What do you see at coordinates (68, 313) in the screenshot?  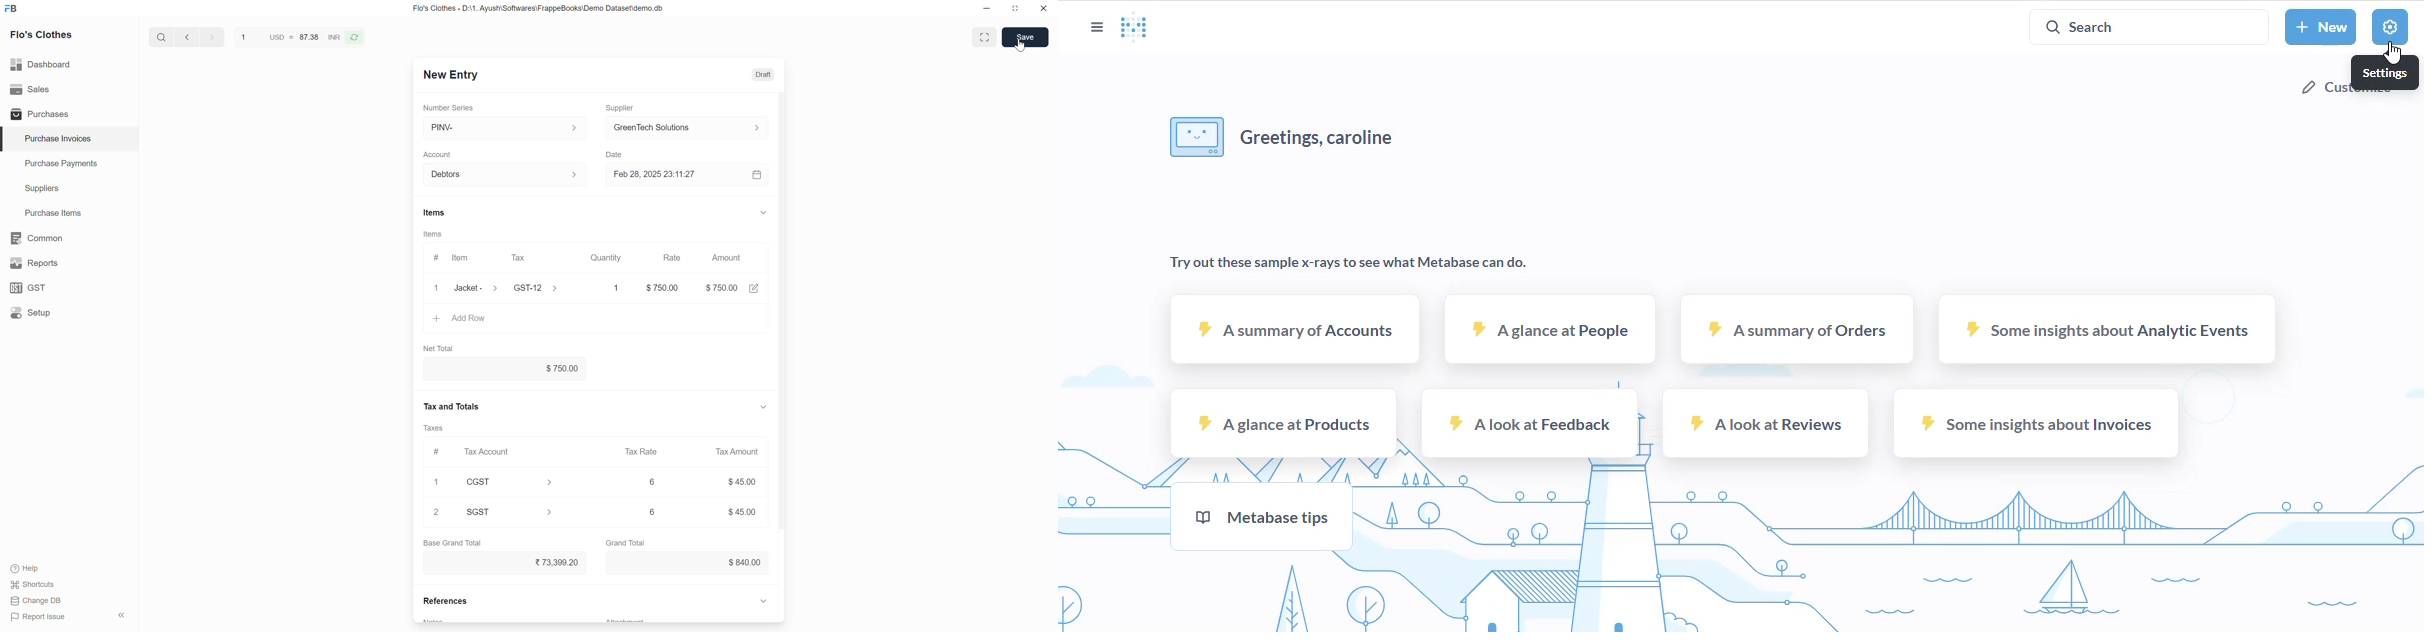 I see `Setup` at bounding box center [68, 313].